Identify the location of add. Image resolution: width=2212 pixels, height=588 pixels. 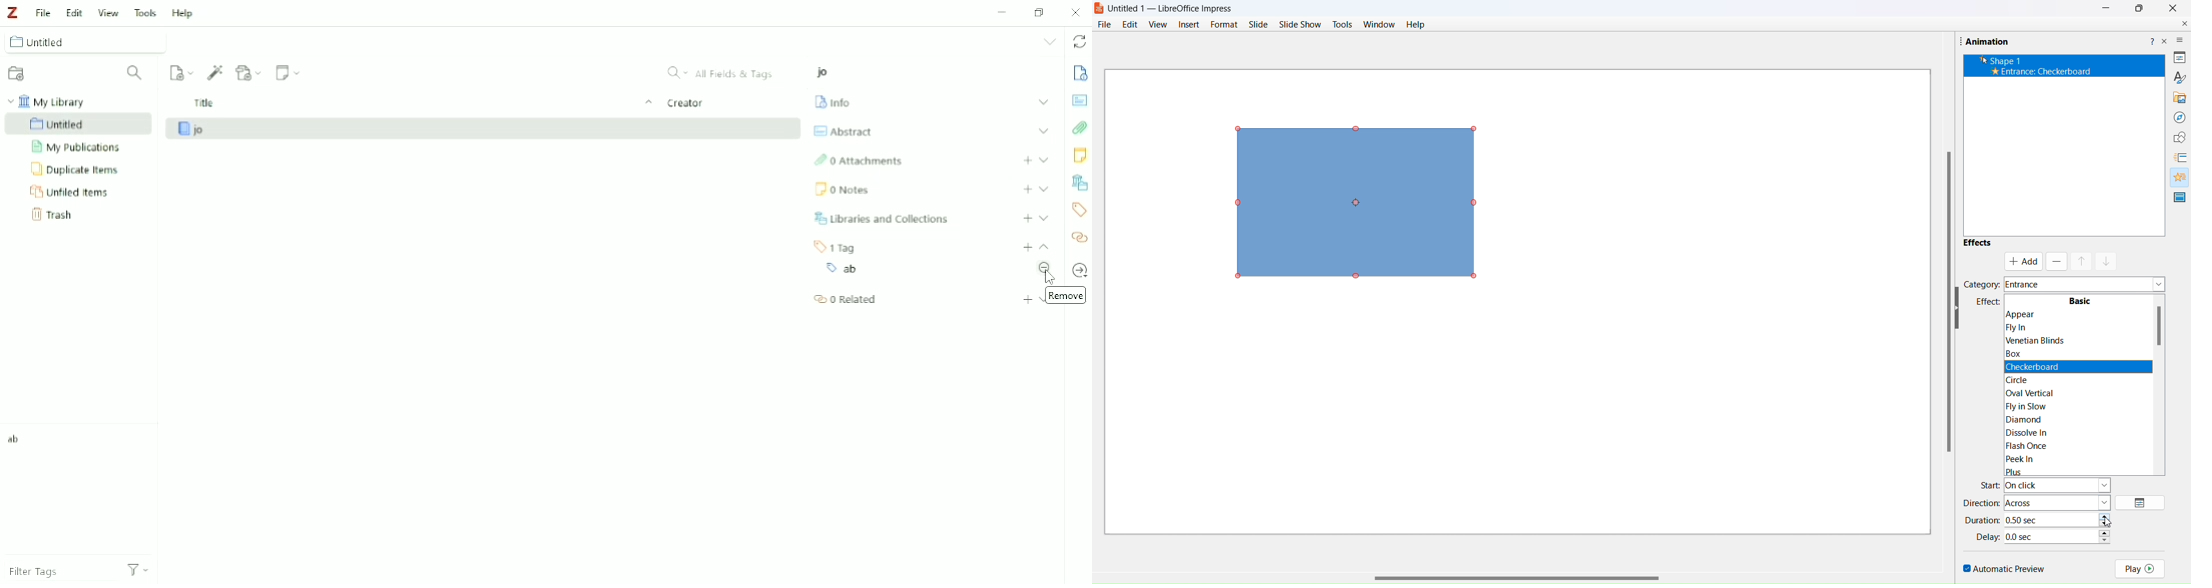
(2024, 262).